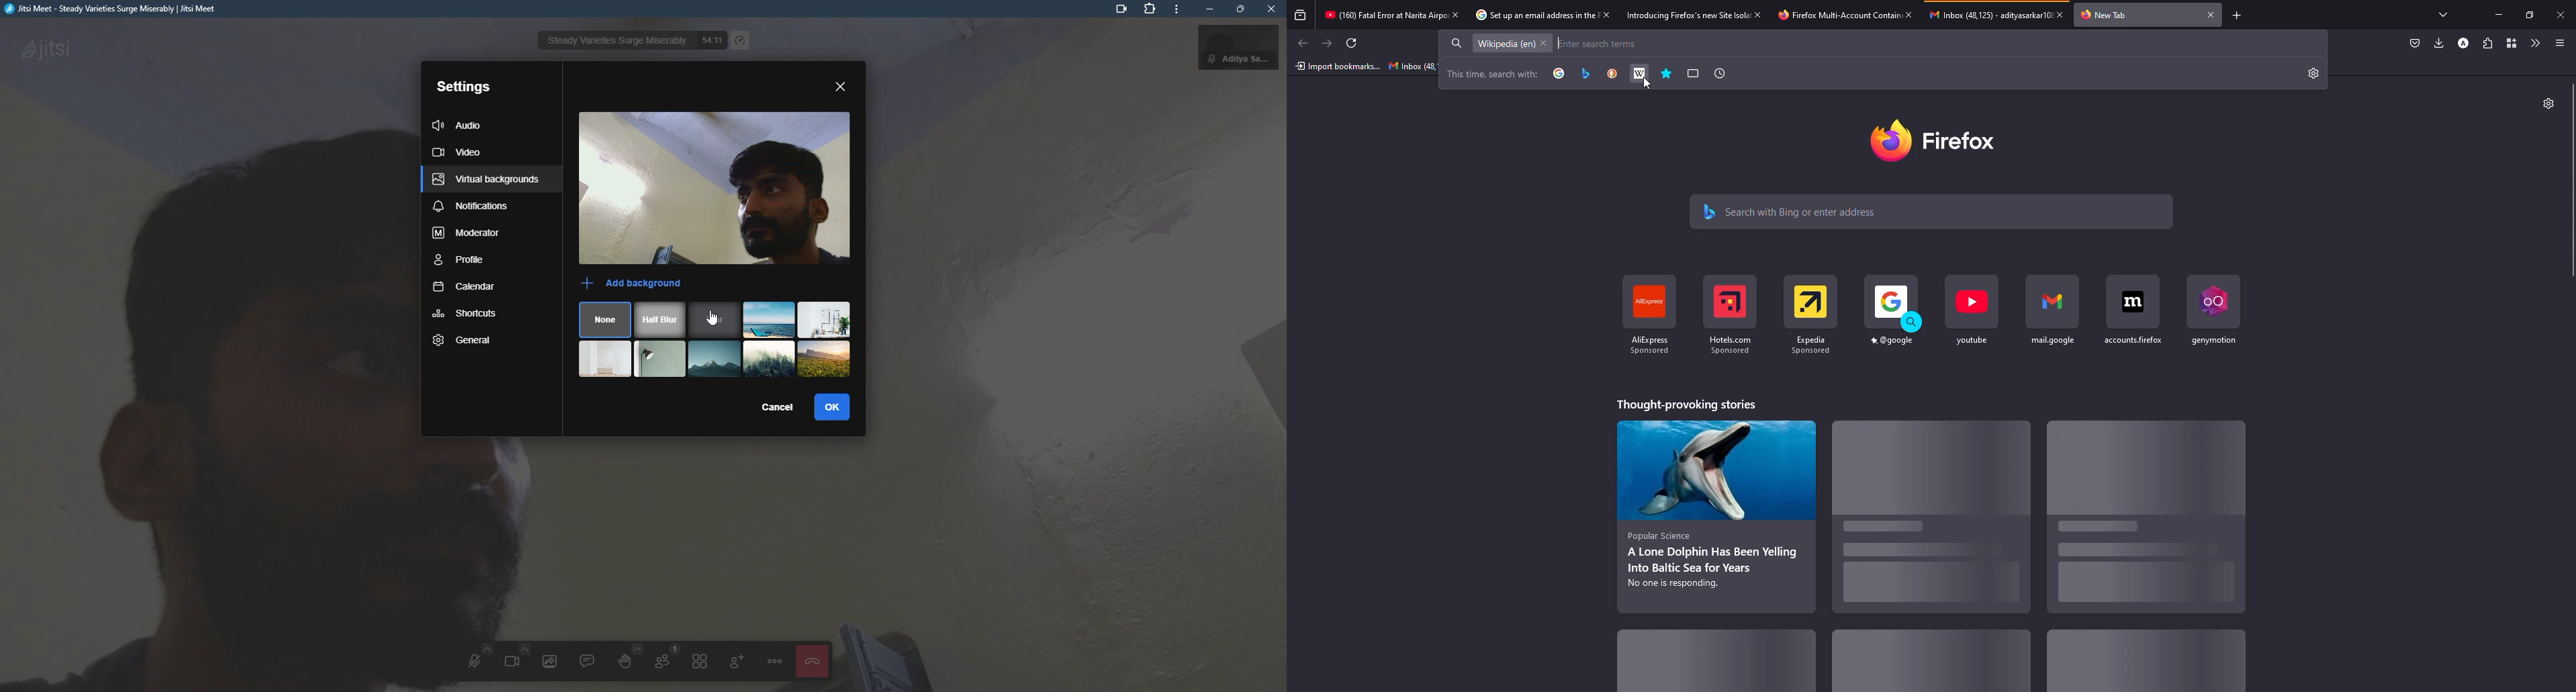  Describe the element at coordinates (2060, 14) in the screenshot. I see `close` at that location.